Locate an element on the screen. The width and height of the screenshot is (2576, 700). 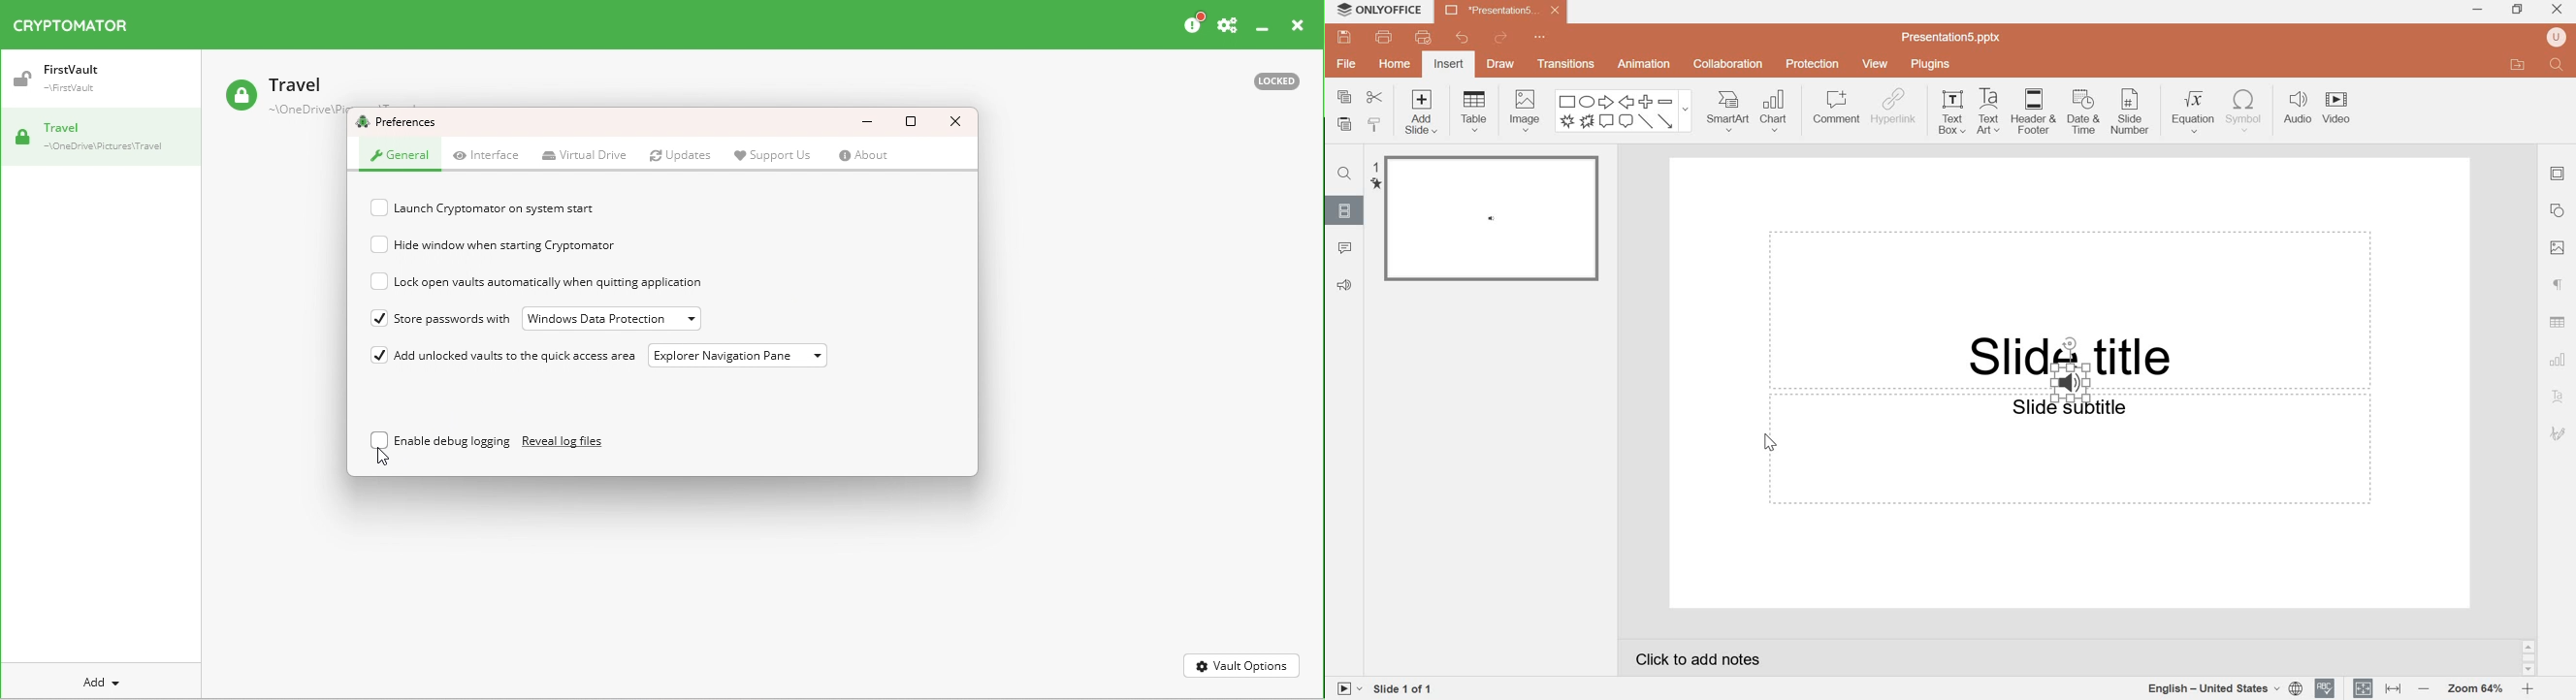
Hide window when starting Cryptomator is located at coordinates (538, 245).